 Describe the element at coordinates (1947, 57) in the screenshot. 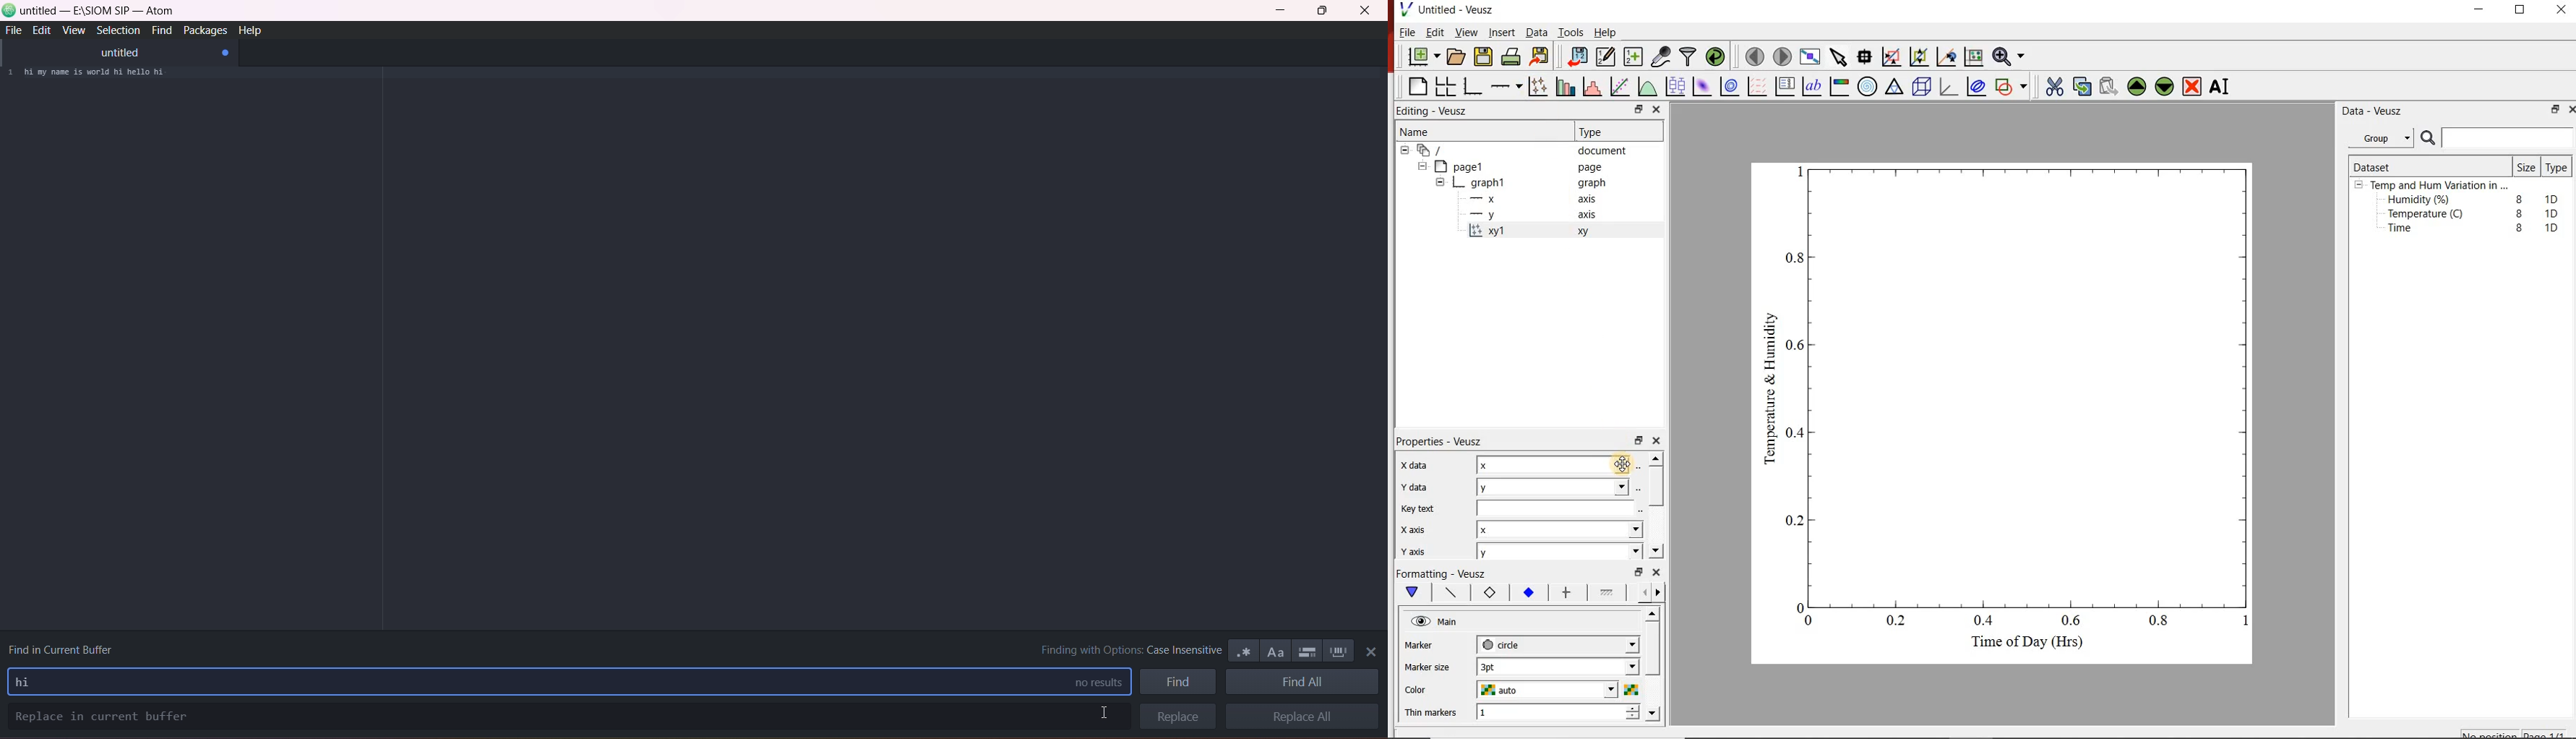

I see `click to recenter graph axes` at that location.